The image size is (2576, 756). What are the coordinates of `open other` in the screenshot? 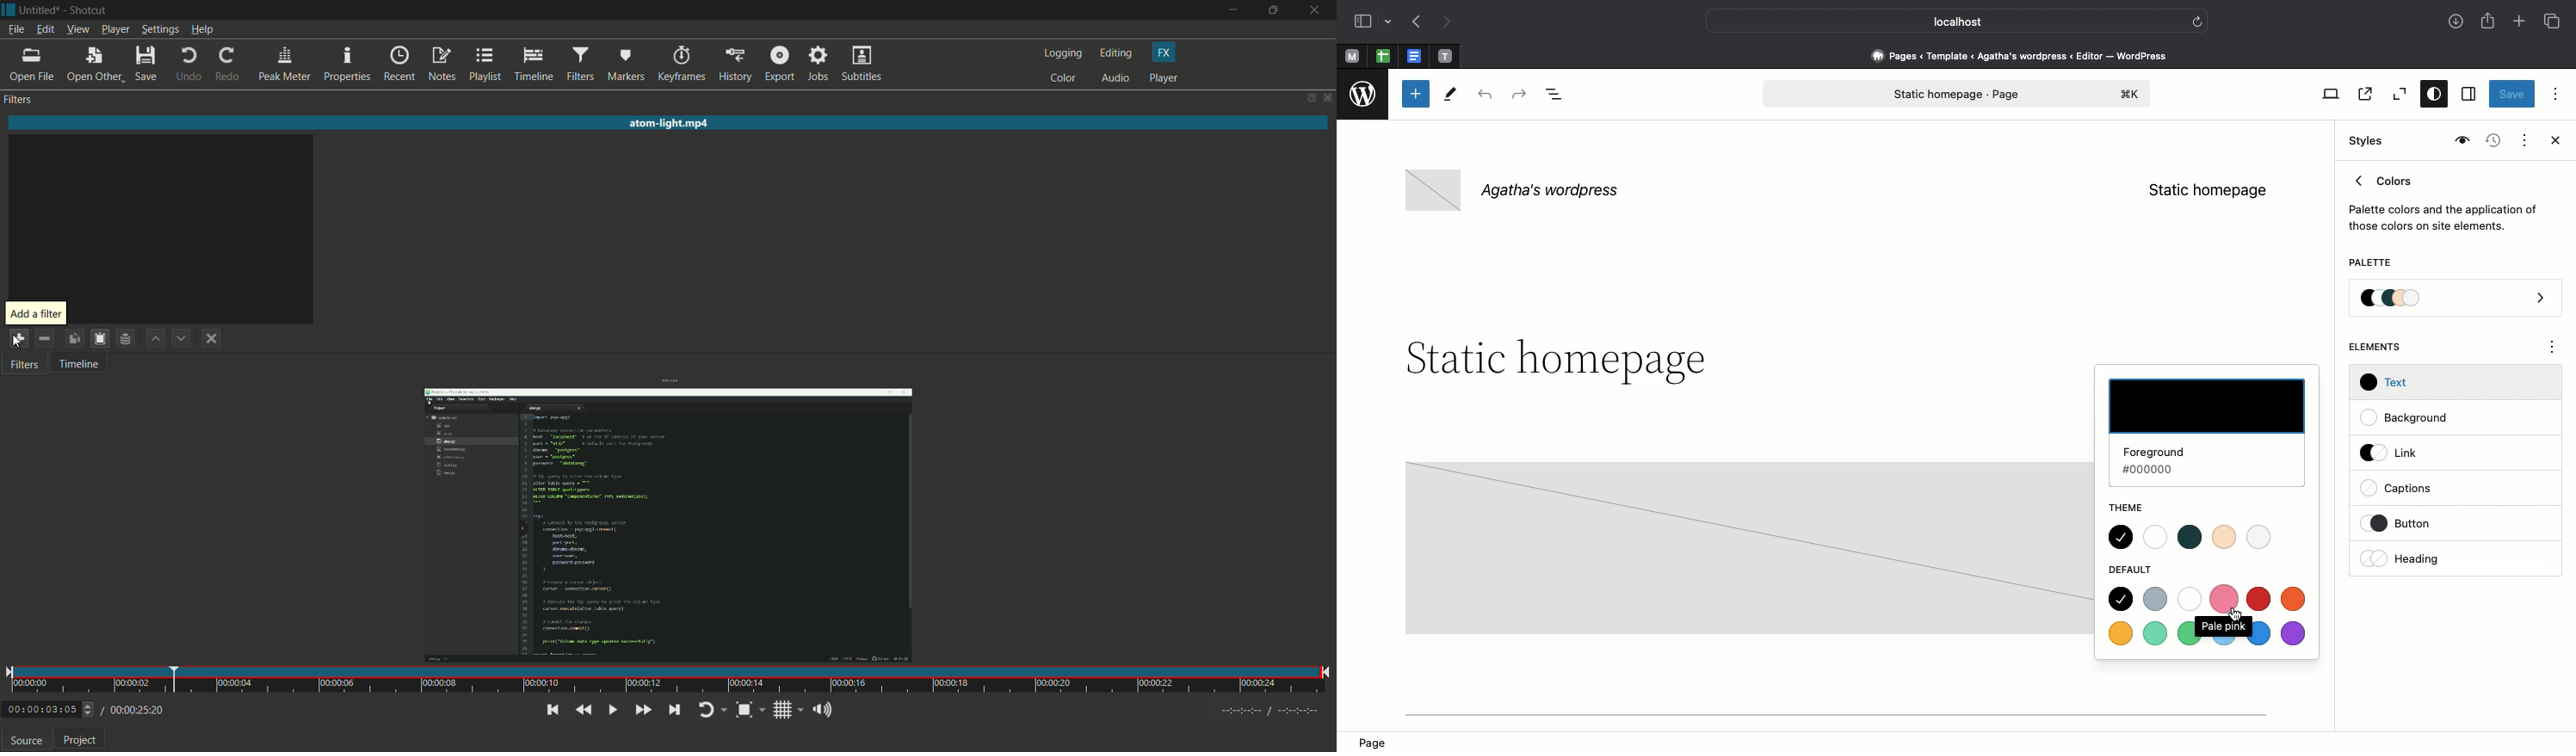 It's located at (95, 65).